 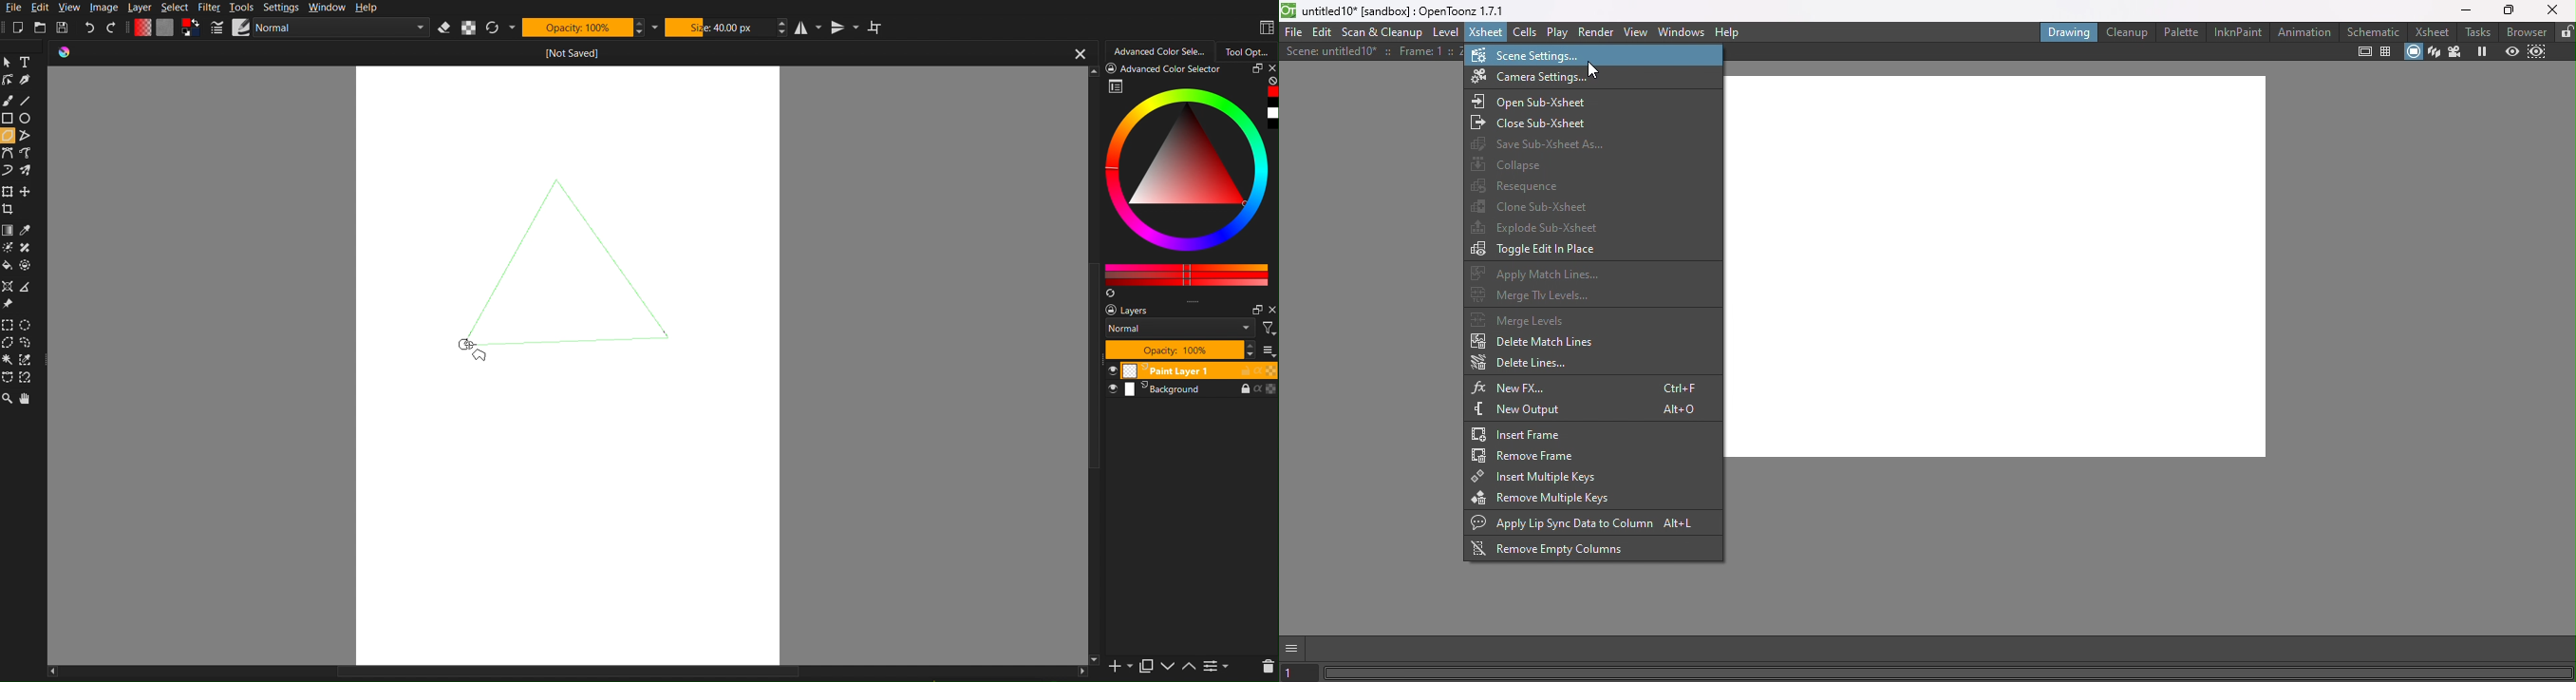 I want to click on colorize mask tool, so click(x=10, y=248).